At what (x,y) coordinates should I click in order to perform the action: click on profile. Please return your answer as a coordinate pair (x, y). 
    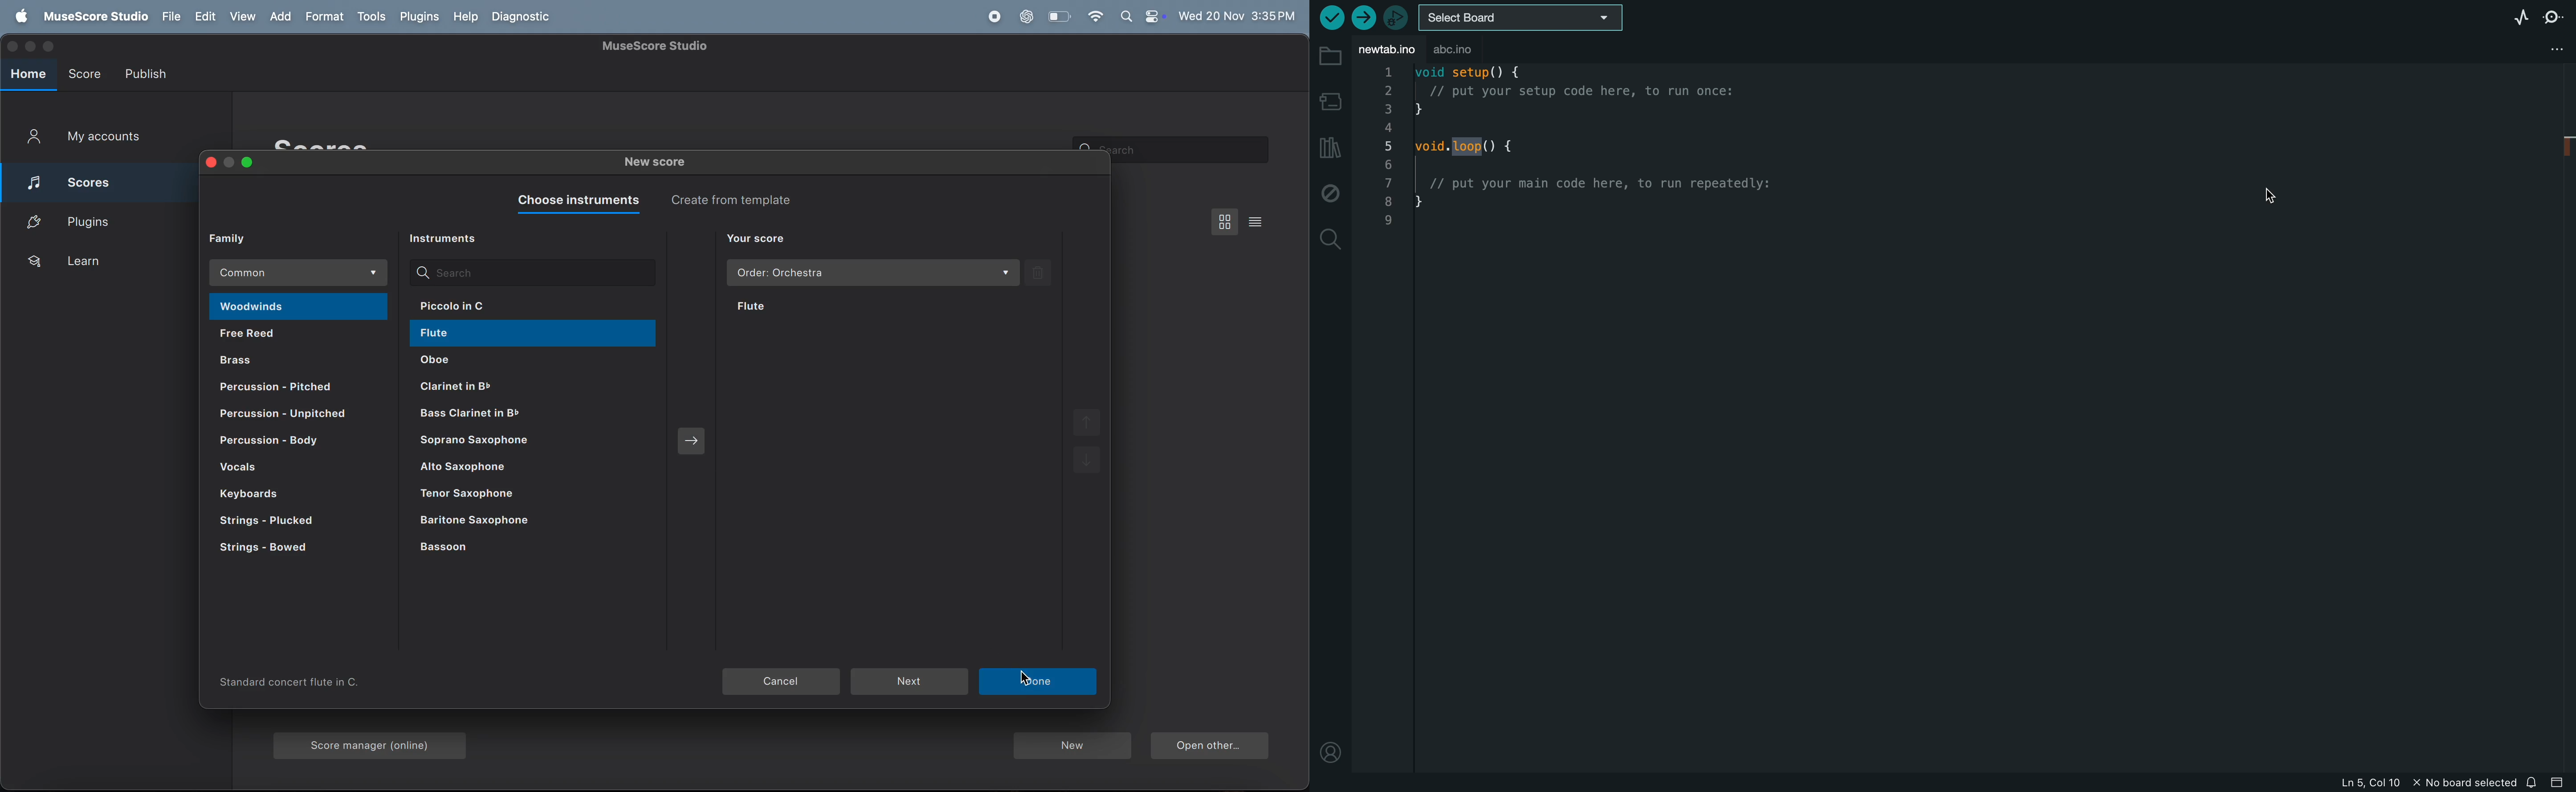
    Looking at the image, I should click on (1330, 750).